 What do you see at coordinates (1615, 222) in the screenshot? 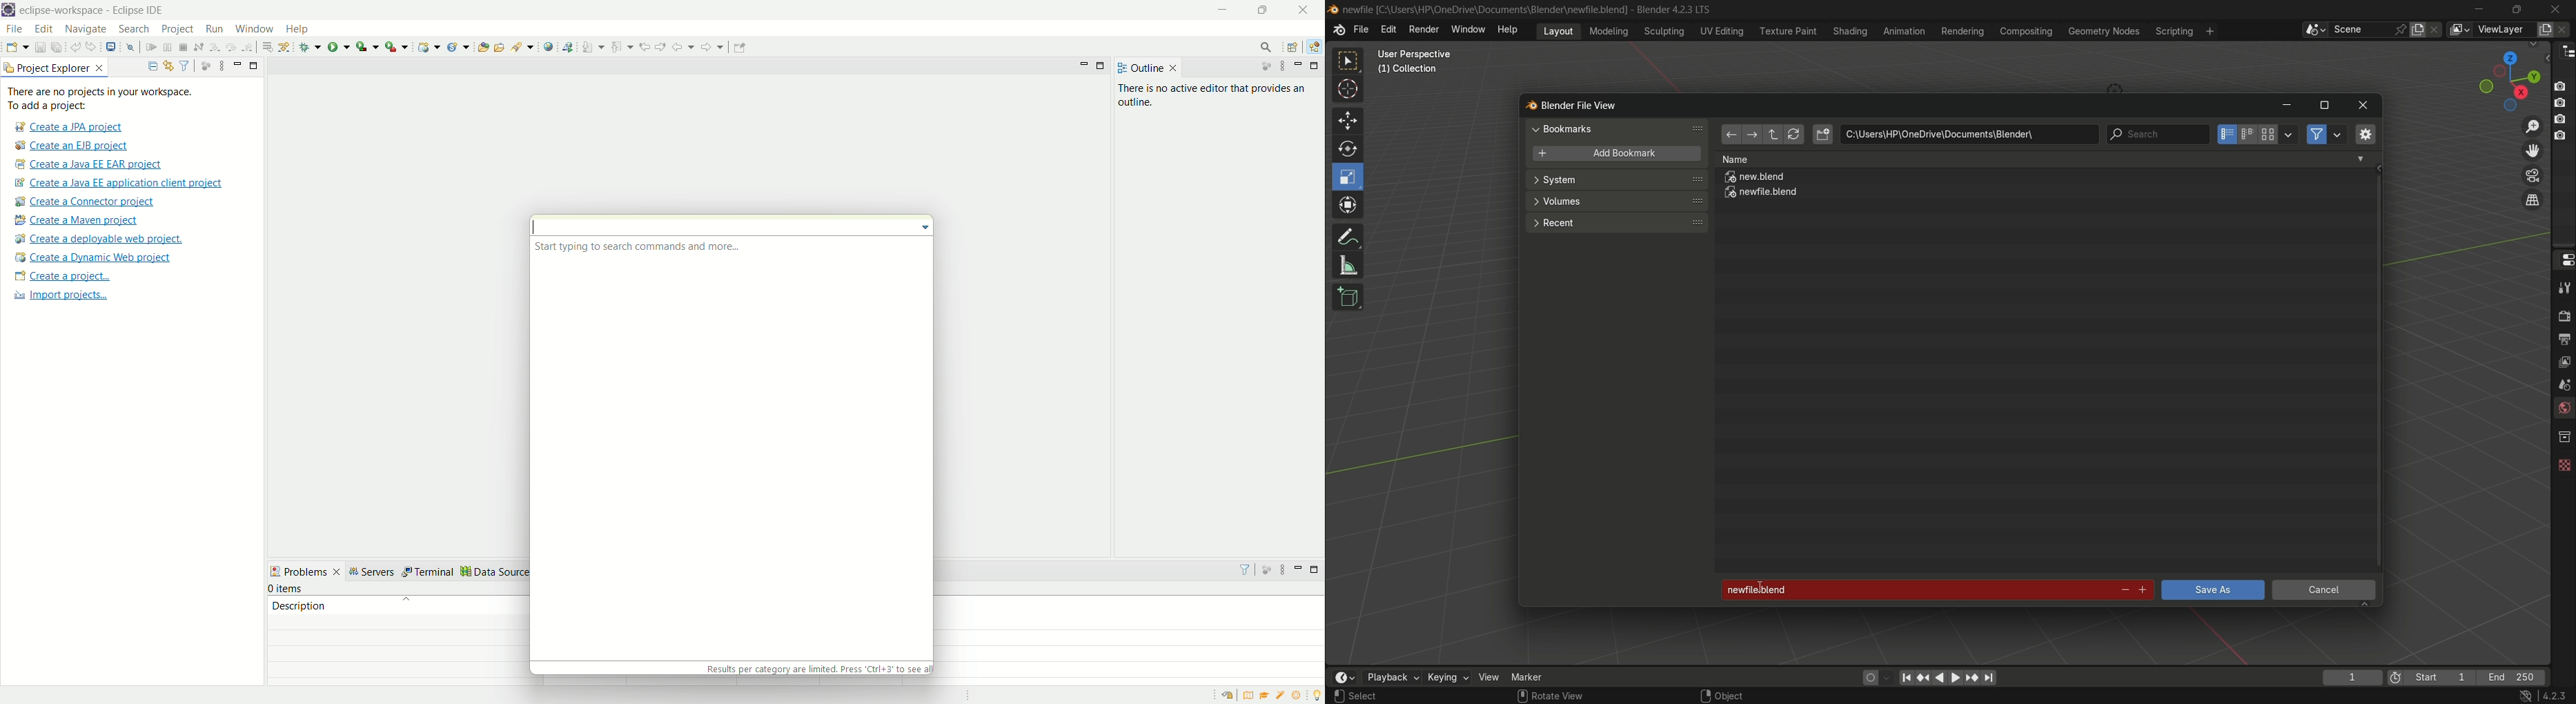
I see `recent` at bounding box center [1615, 222].